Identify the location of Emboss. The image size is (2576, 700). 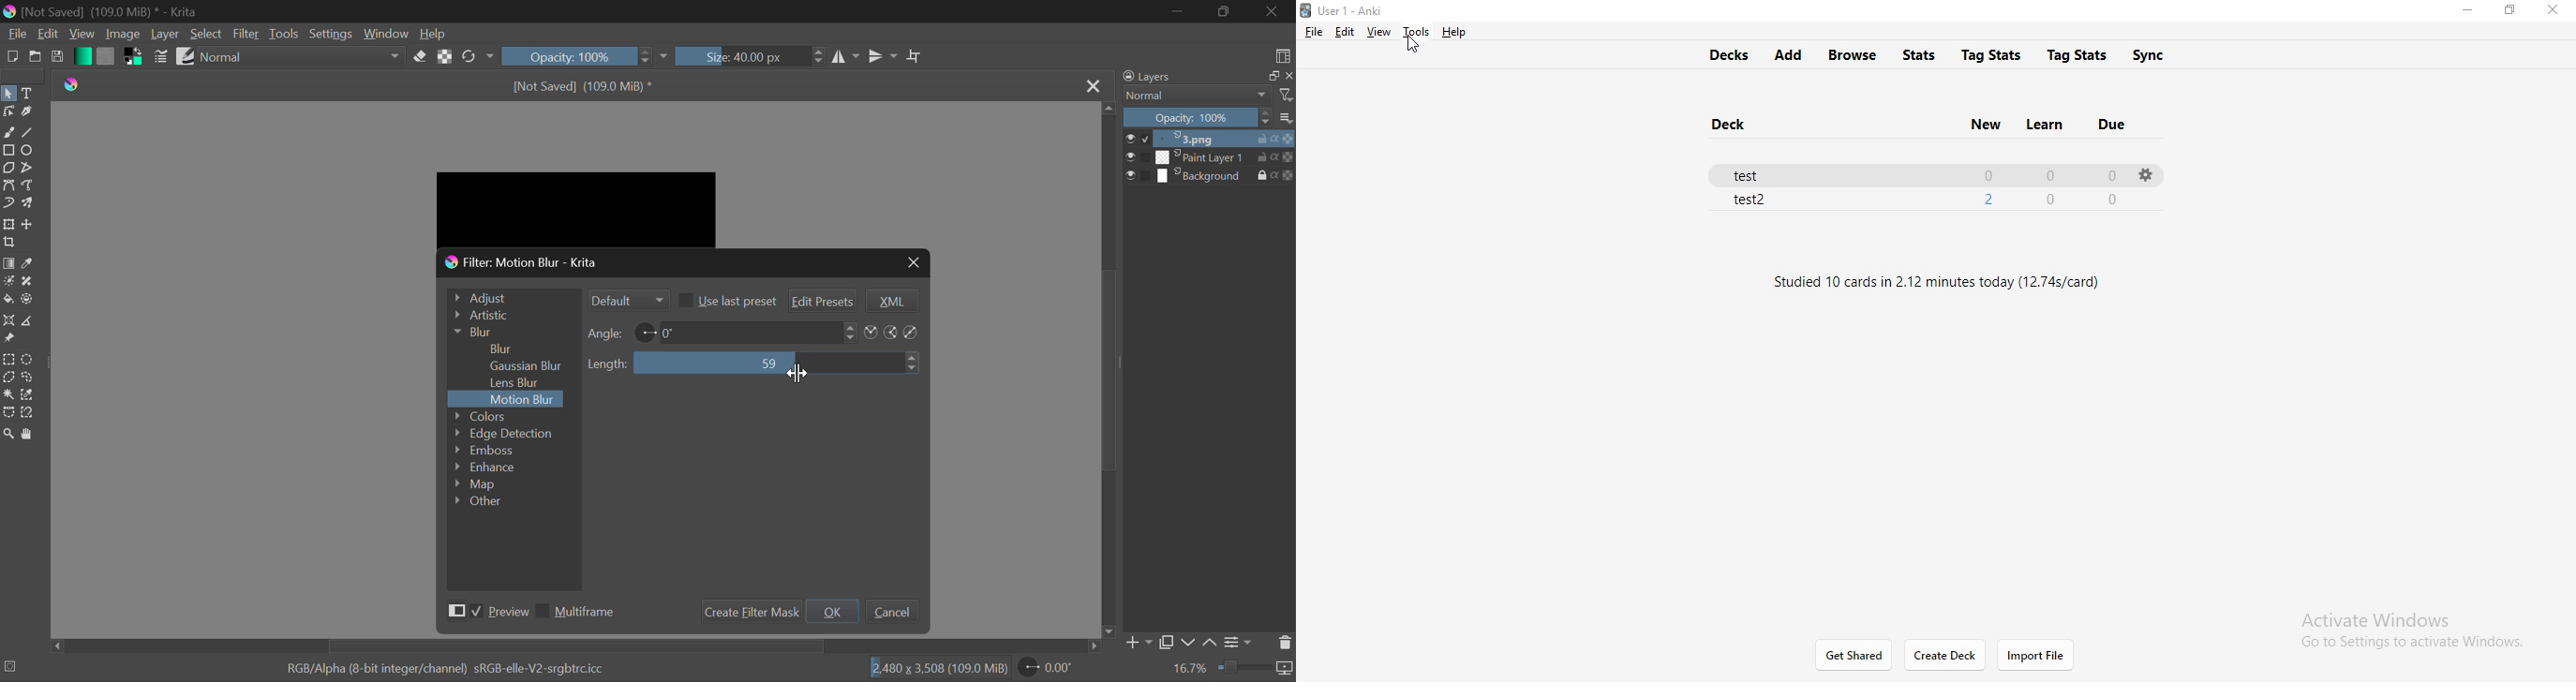
(483, 450).